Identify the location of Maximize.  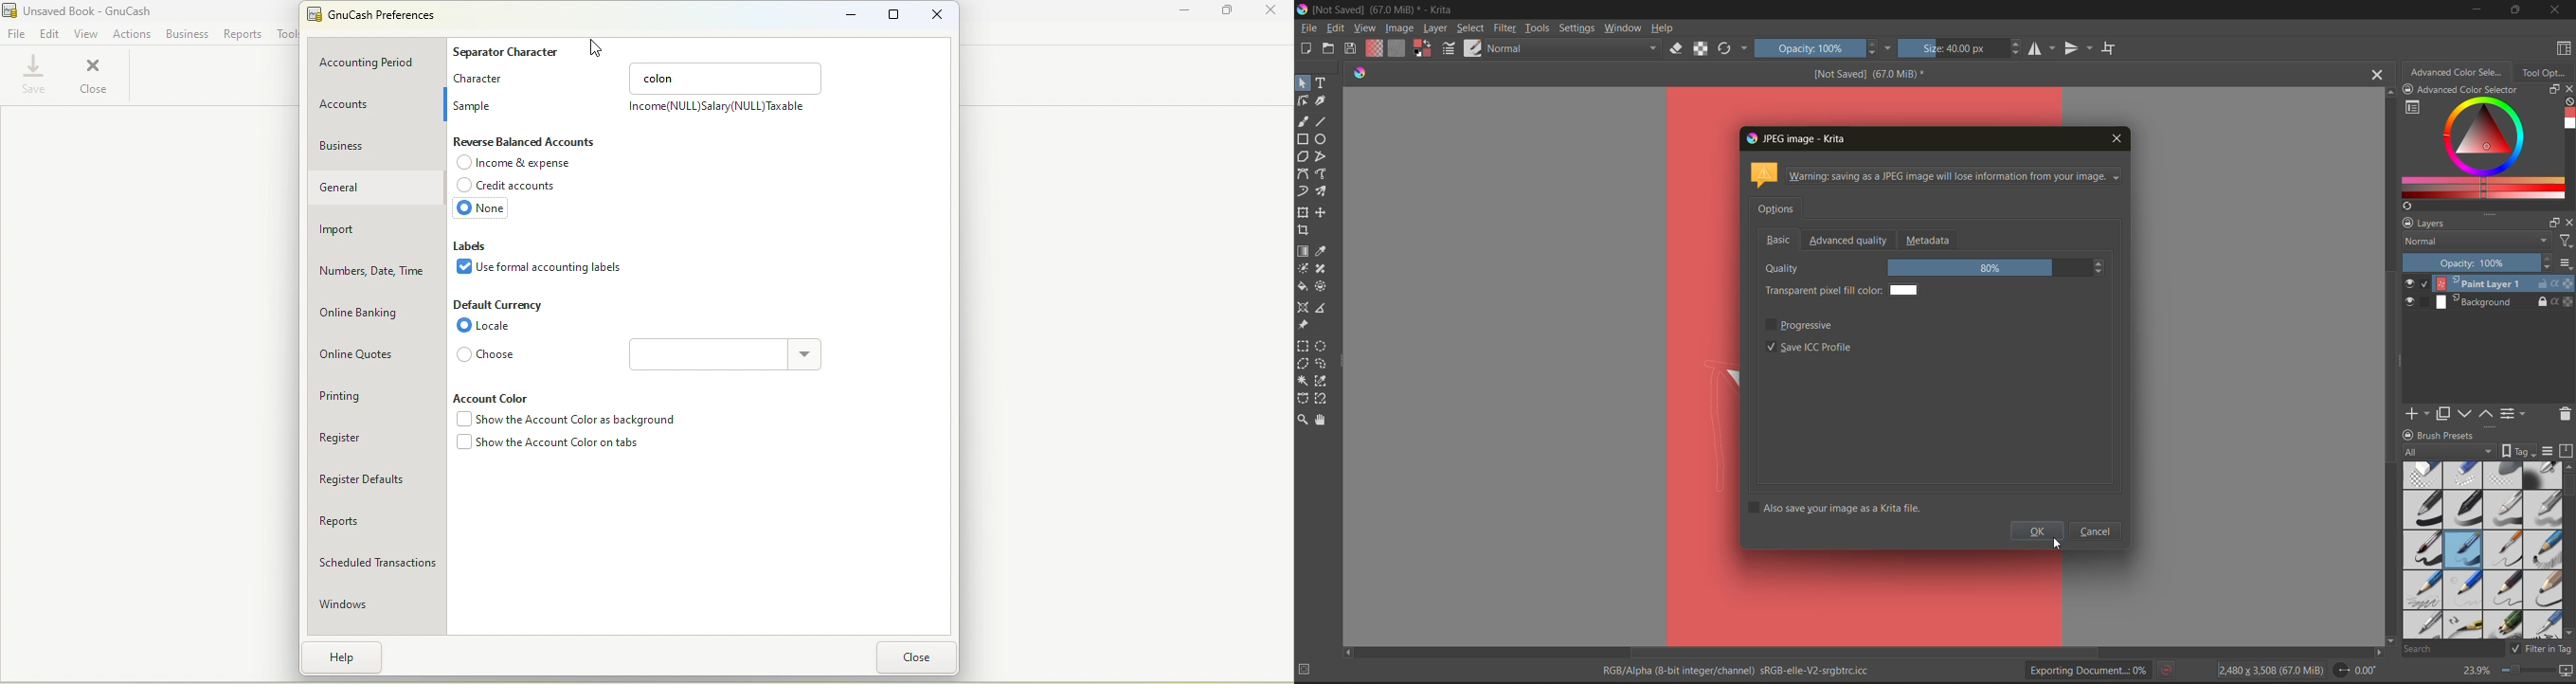
(894, 16).